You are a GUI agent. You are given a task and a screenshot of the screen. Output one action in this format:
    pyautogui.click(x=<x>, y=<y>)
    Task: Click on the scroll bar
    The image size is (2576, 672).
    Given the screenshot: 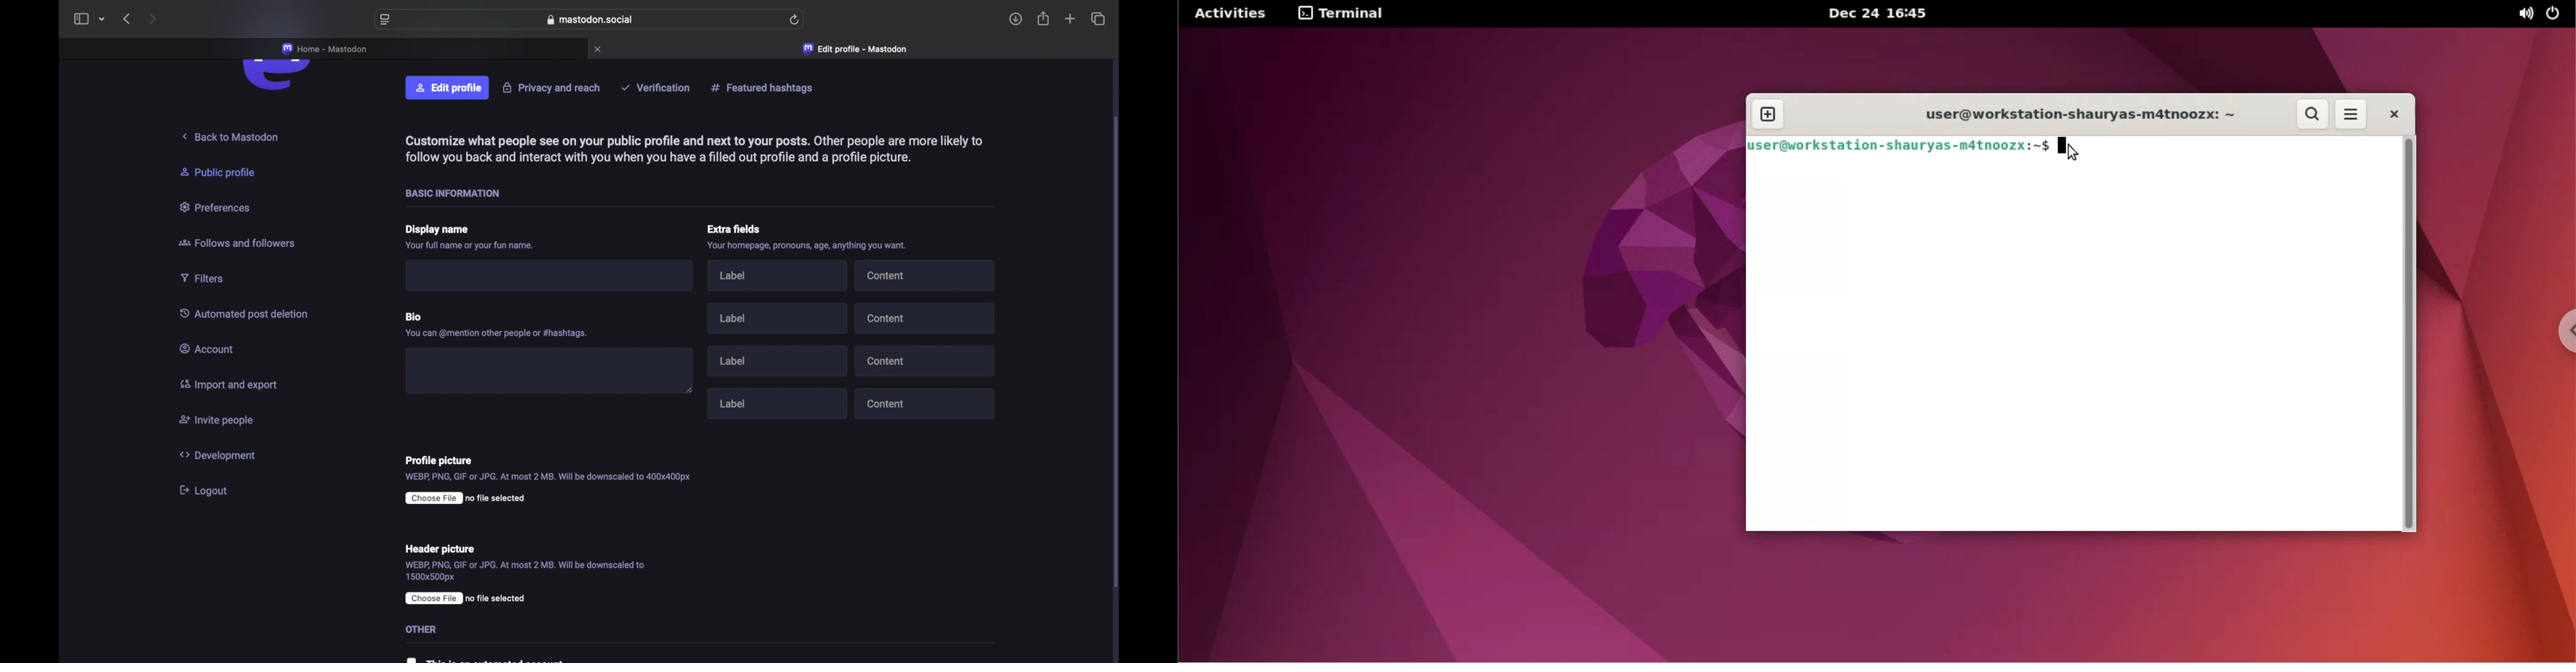 What is the action you would take?
    pyautogui.click(x=1116, y=352)
    